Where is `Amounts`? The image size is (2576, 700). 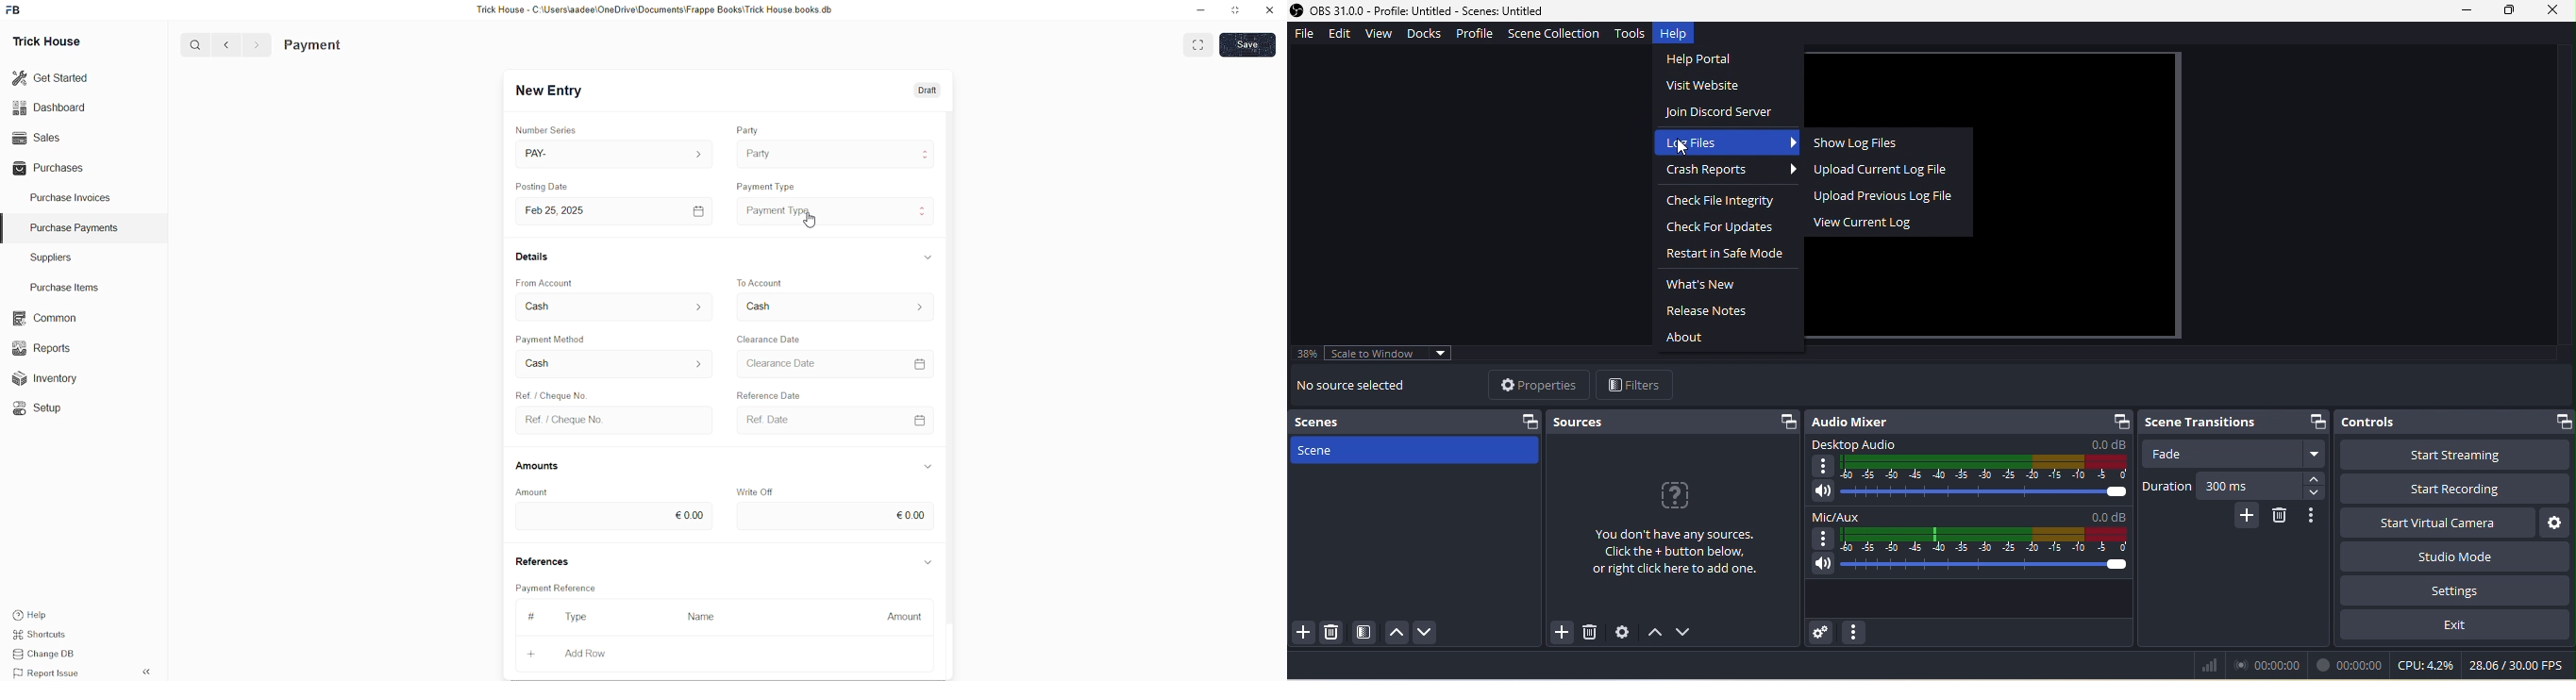 Amounts is located at coordinates (543, 467).